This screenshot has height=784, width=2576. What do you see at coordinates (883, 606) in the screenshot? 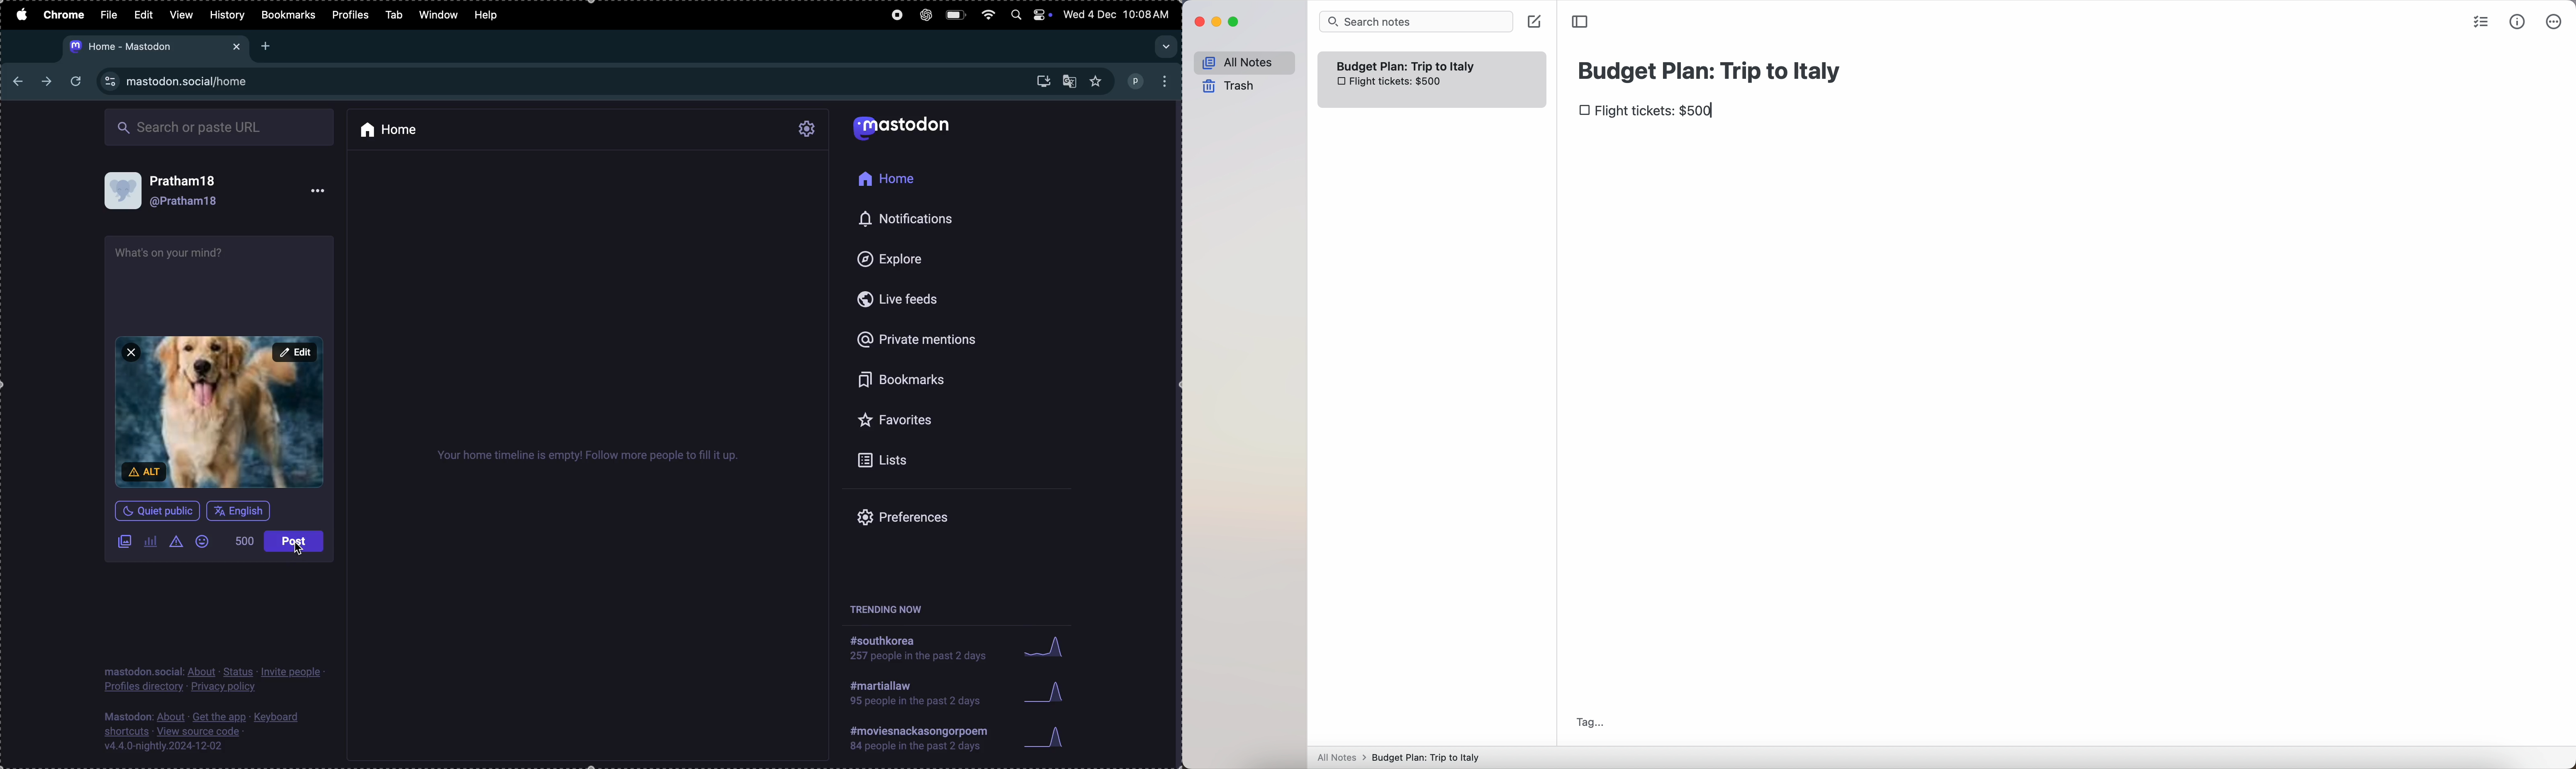
I see `Trending now` at bounding box center [883, 606].